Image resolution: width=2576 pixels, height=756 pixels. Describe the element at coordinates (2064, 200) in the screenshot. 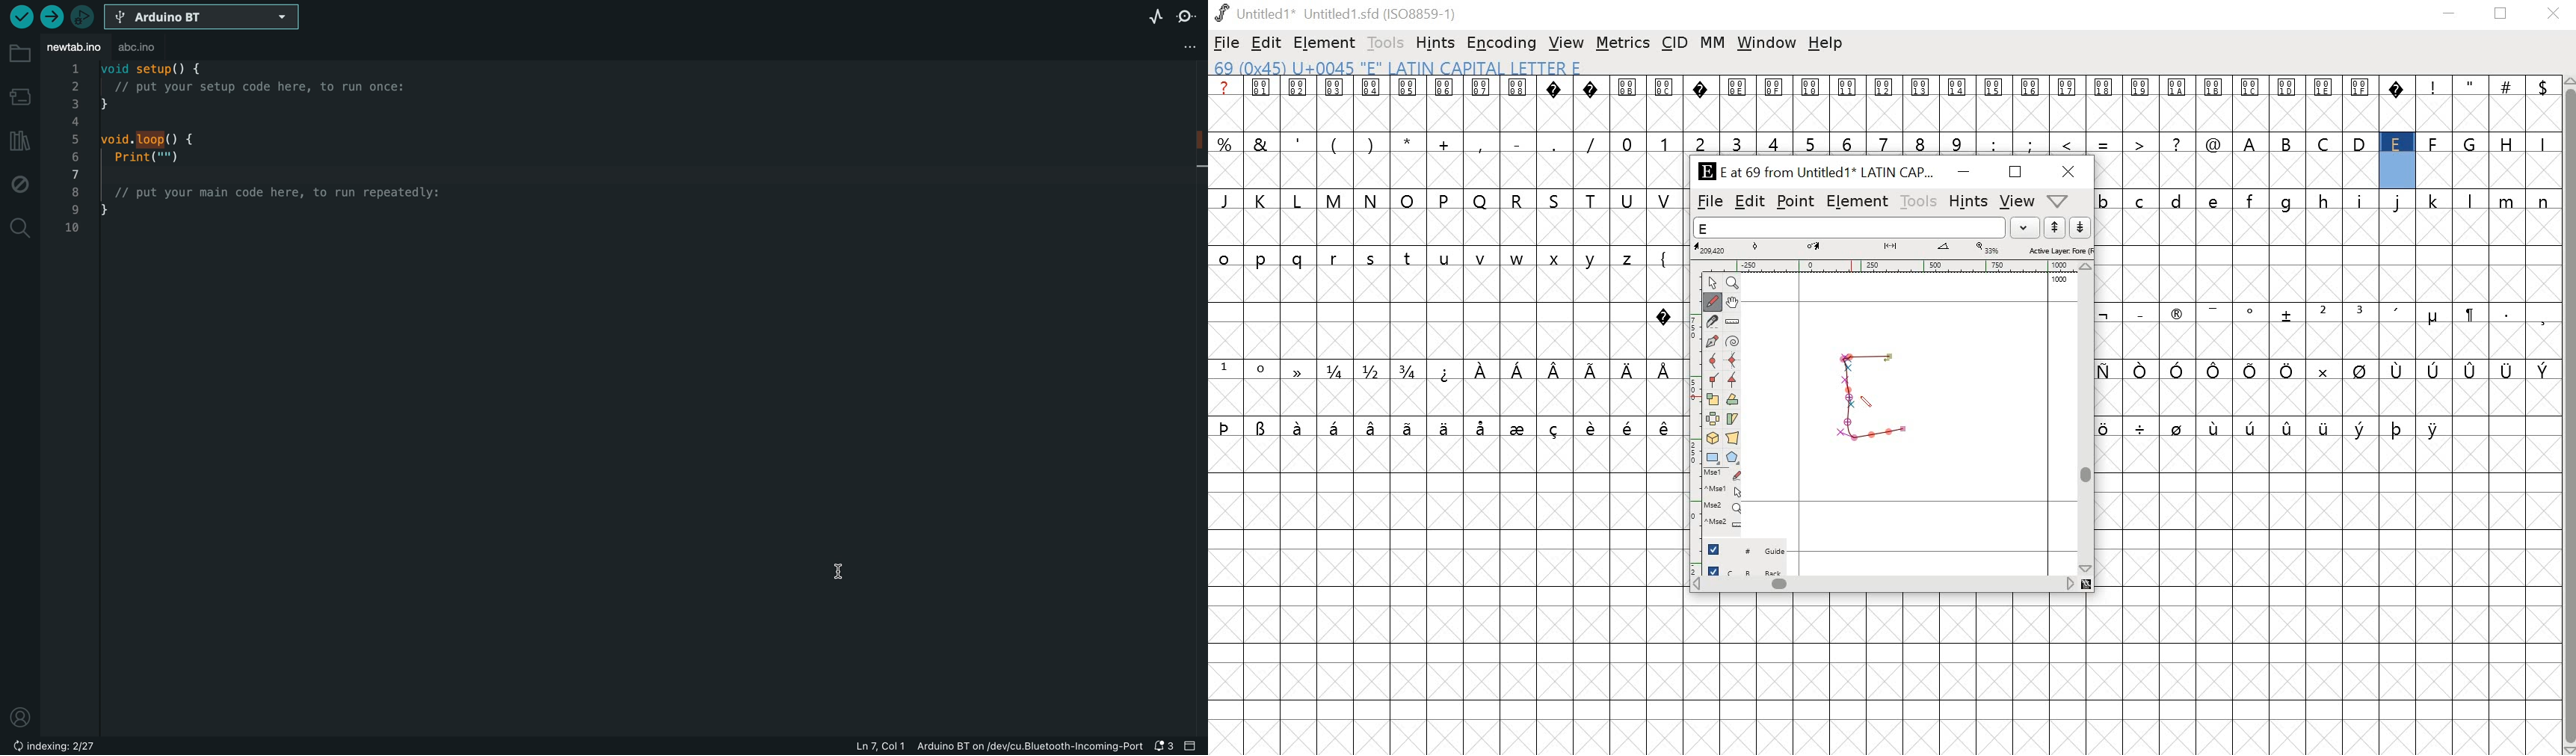

I see `dropdown menu` at that location.